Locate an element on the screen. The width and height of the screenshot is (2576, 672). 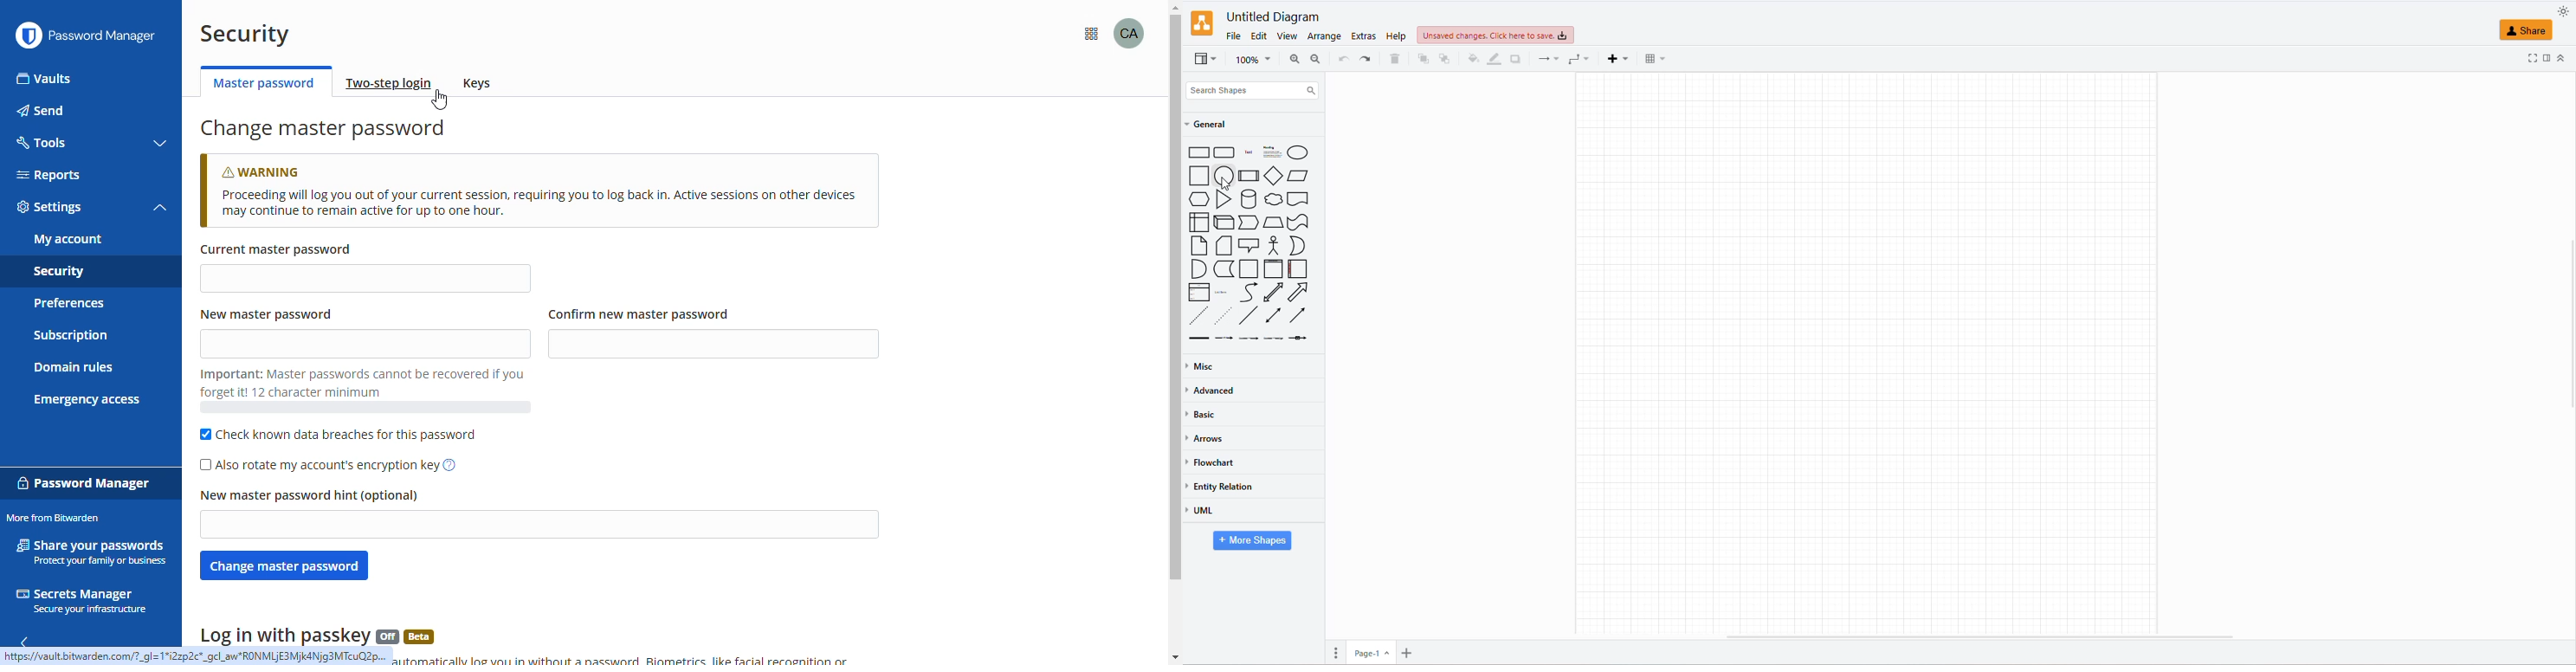
PROCESS is located at coordinates (1249, 176).